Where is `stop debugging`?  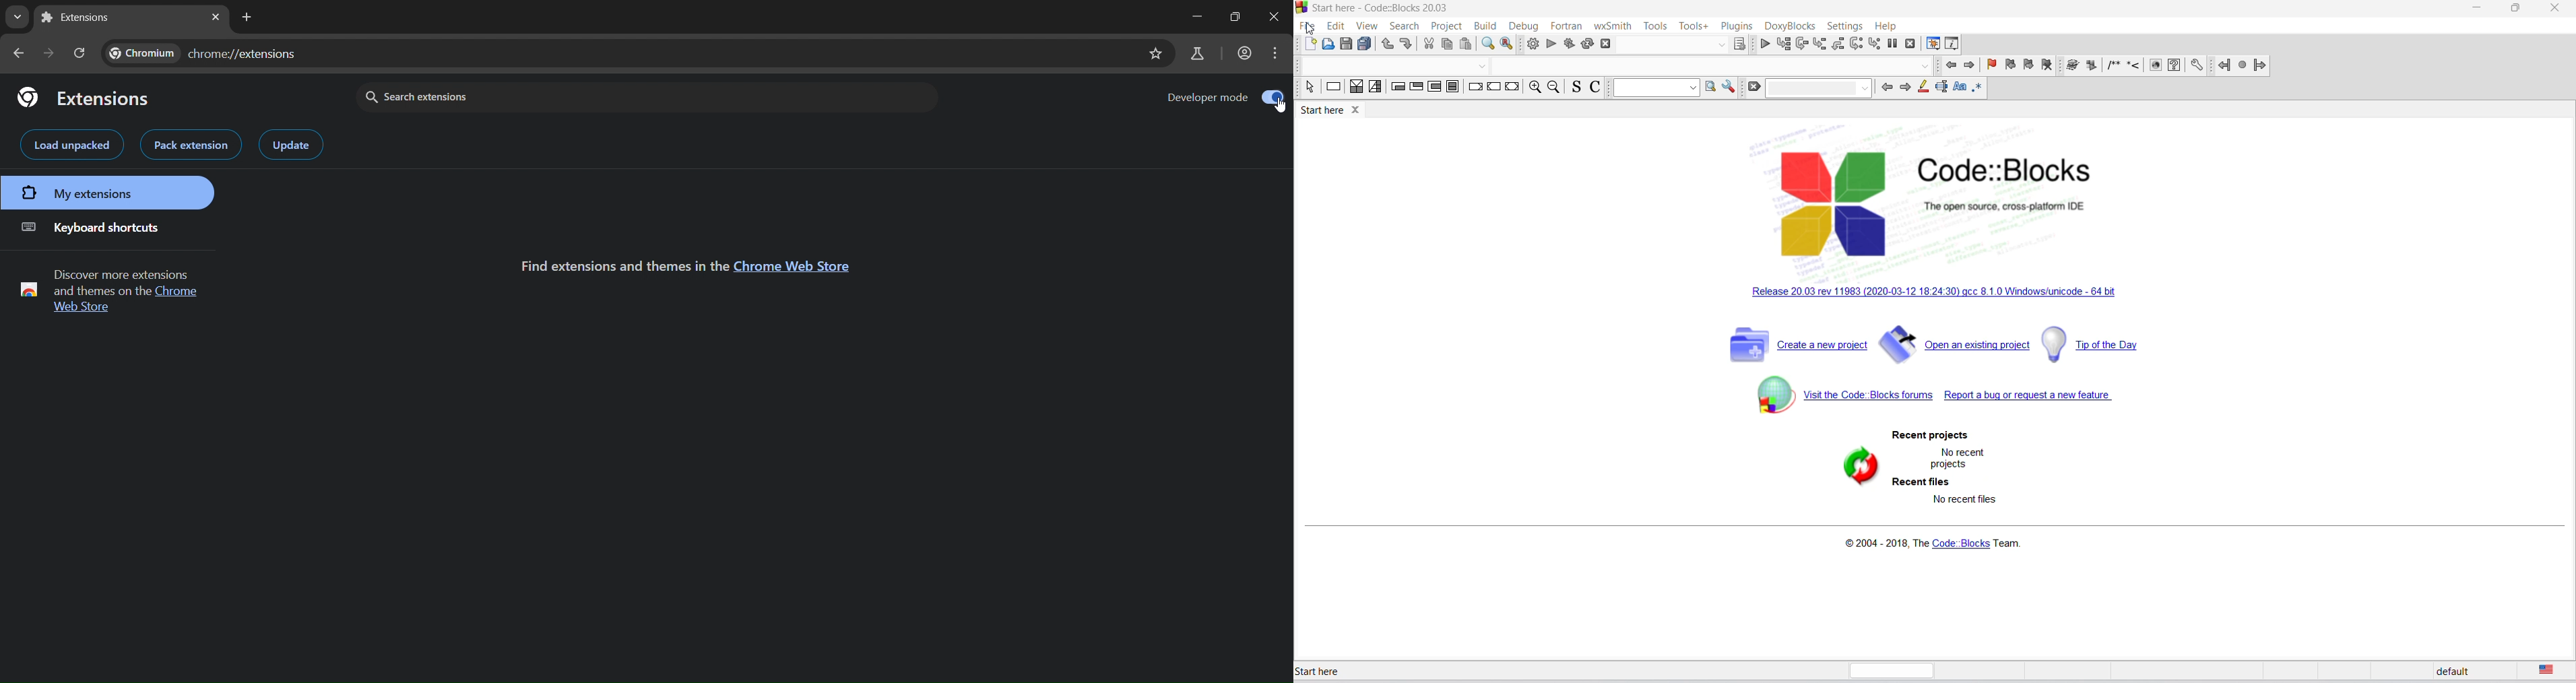 stop debugging is located at coordinates (1913, 44).